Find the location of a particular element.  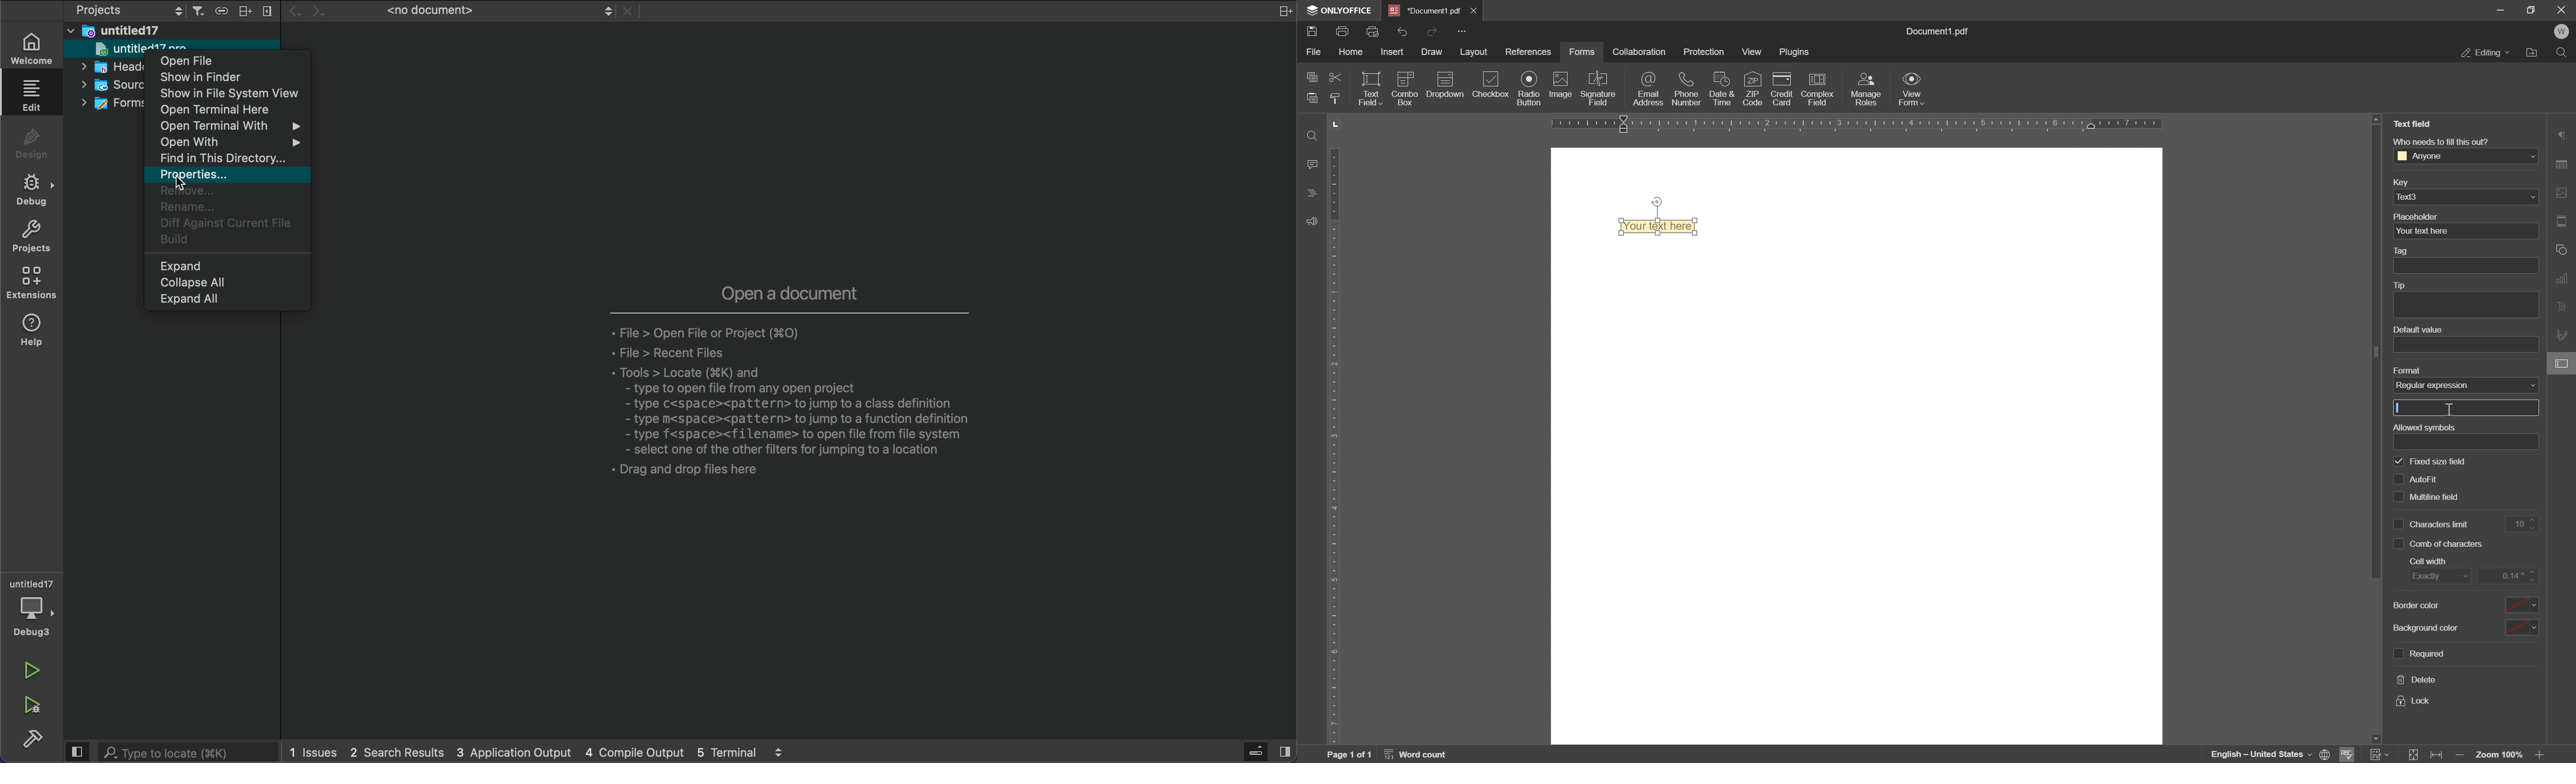

5 terminal is located at coordinates (743, 753).